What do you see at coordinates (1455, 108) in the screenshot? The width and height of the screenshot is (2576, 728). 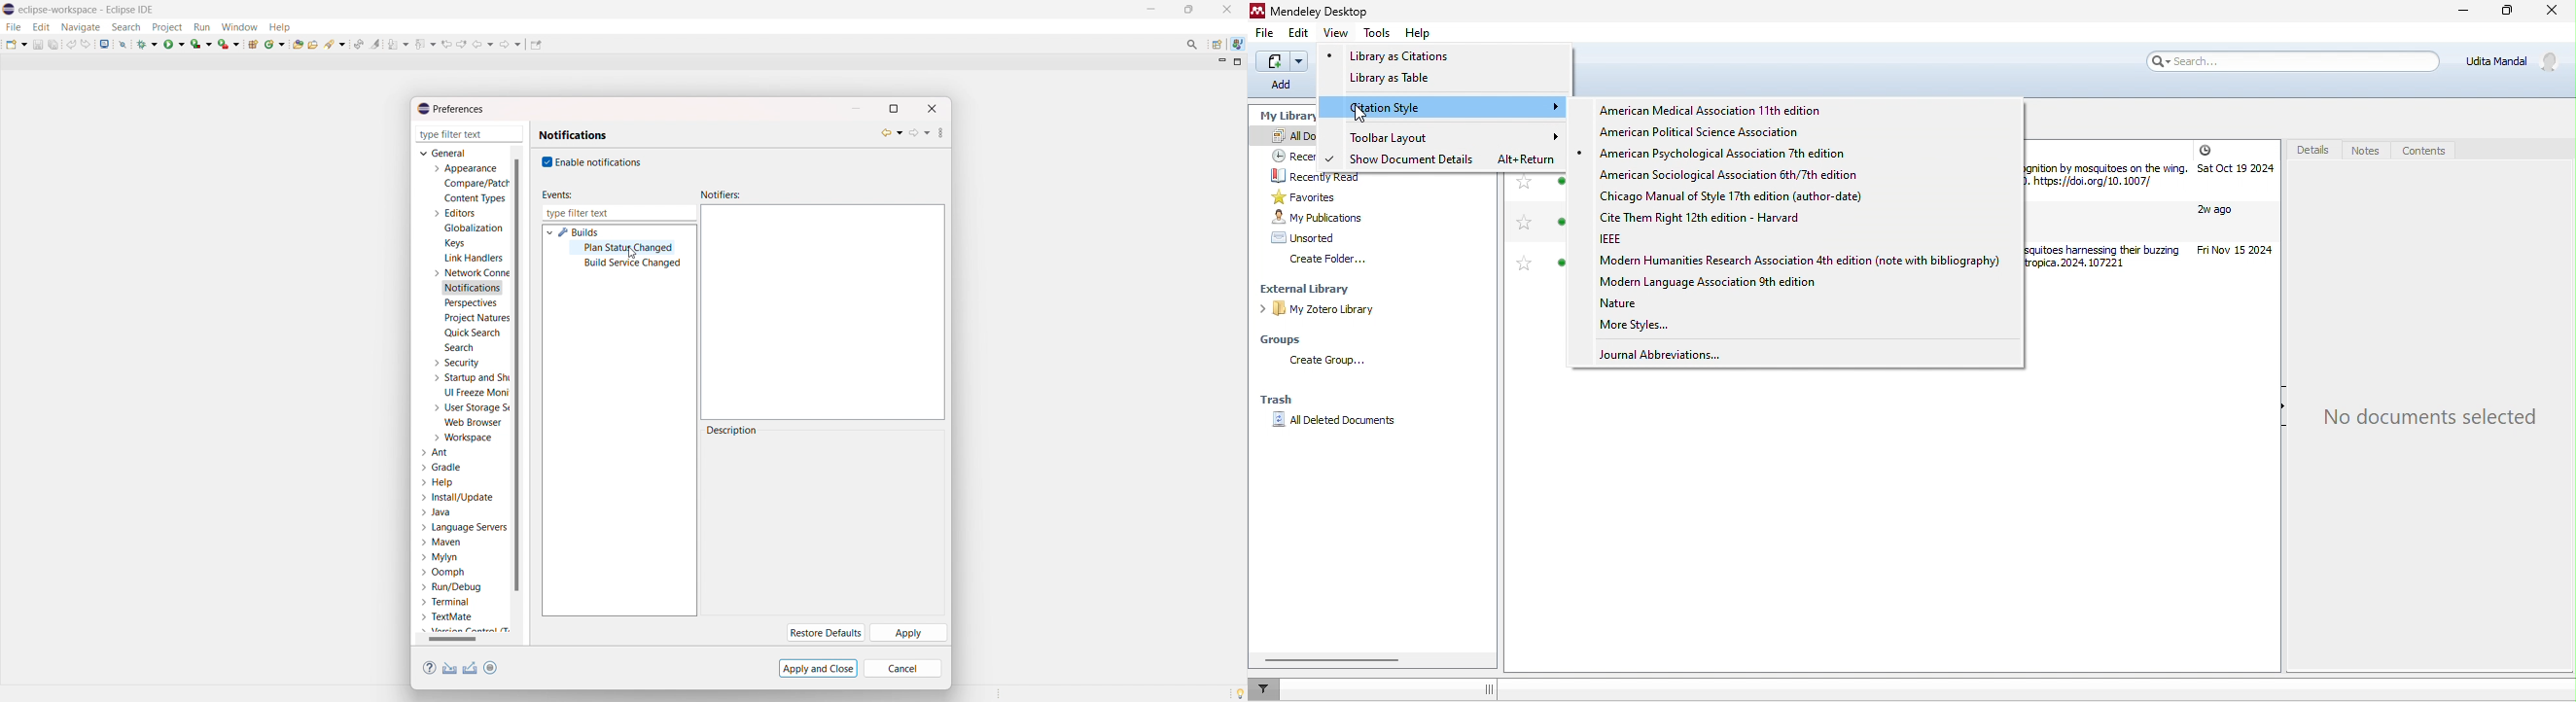 I see `citation style` at bounding box center [1455, 108].